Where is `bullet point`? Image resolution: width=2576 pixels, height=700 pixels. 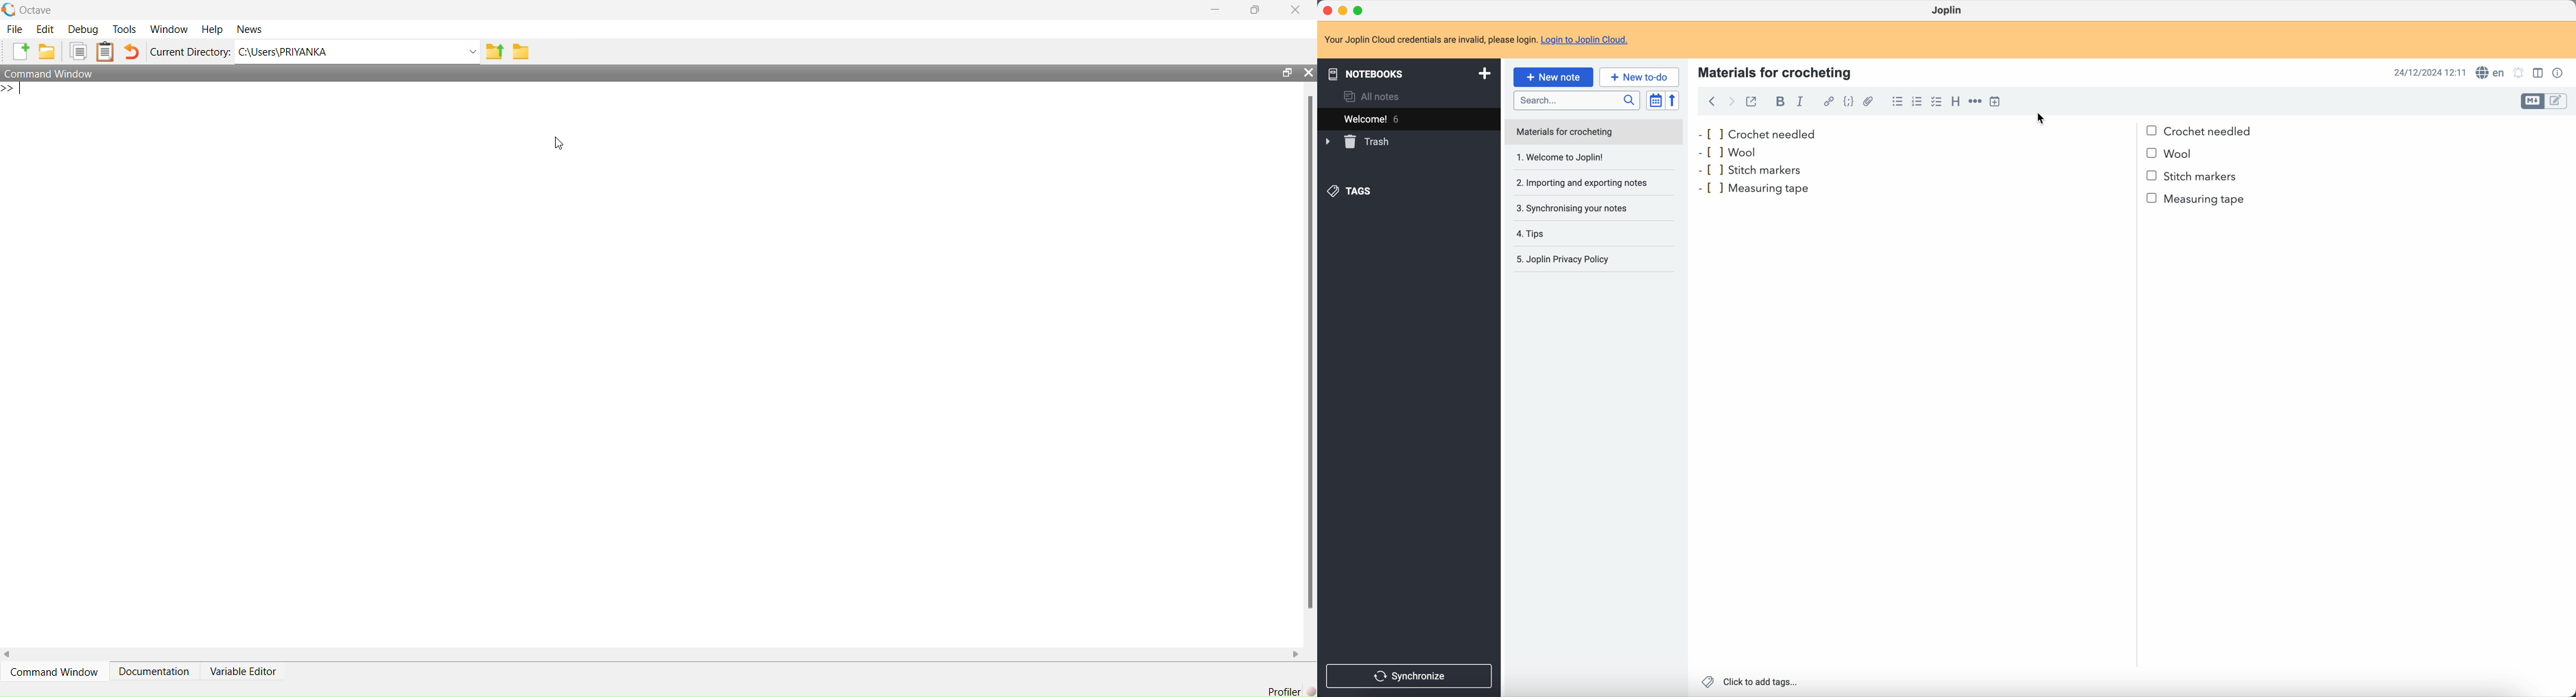 bullet point is located at coordinates (1709, 171).